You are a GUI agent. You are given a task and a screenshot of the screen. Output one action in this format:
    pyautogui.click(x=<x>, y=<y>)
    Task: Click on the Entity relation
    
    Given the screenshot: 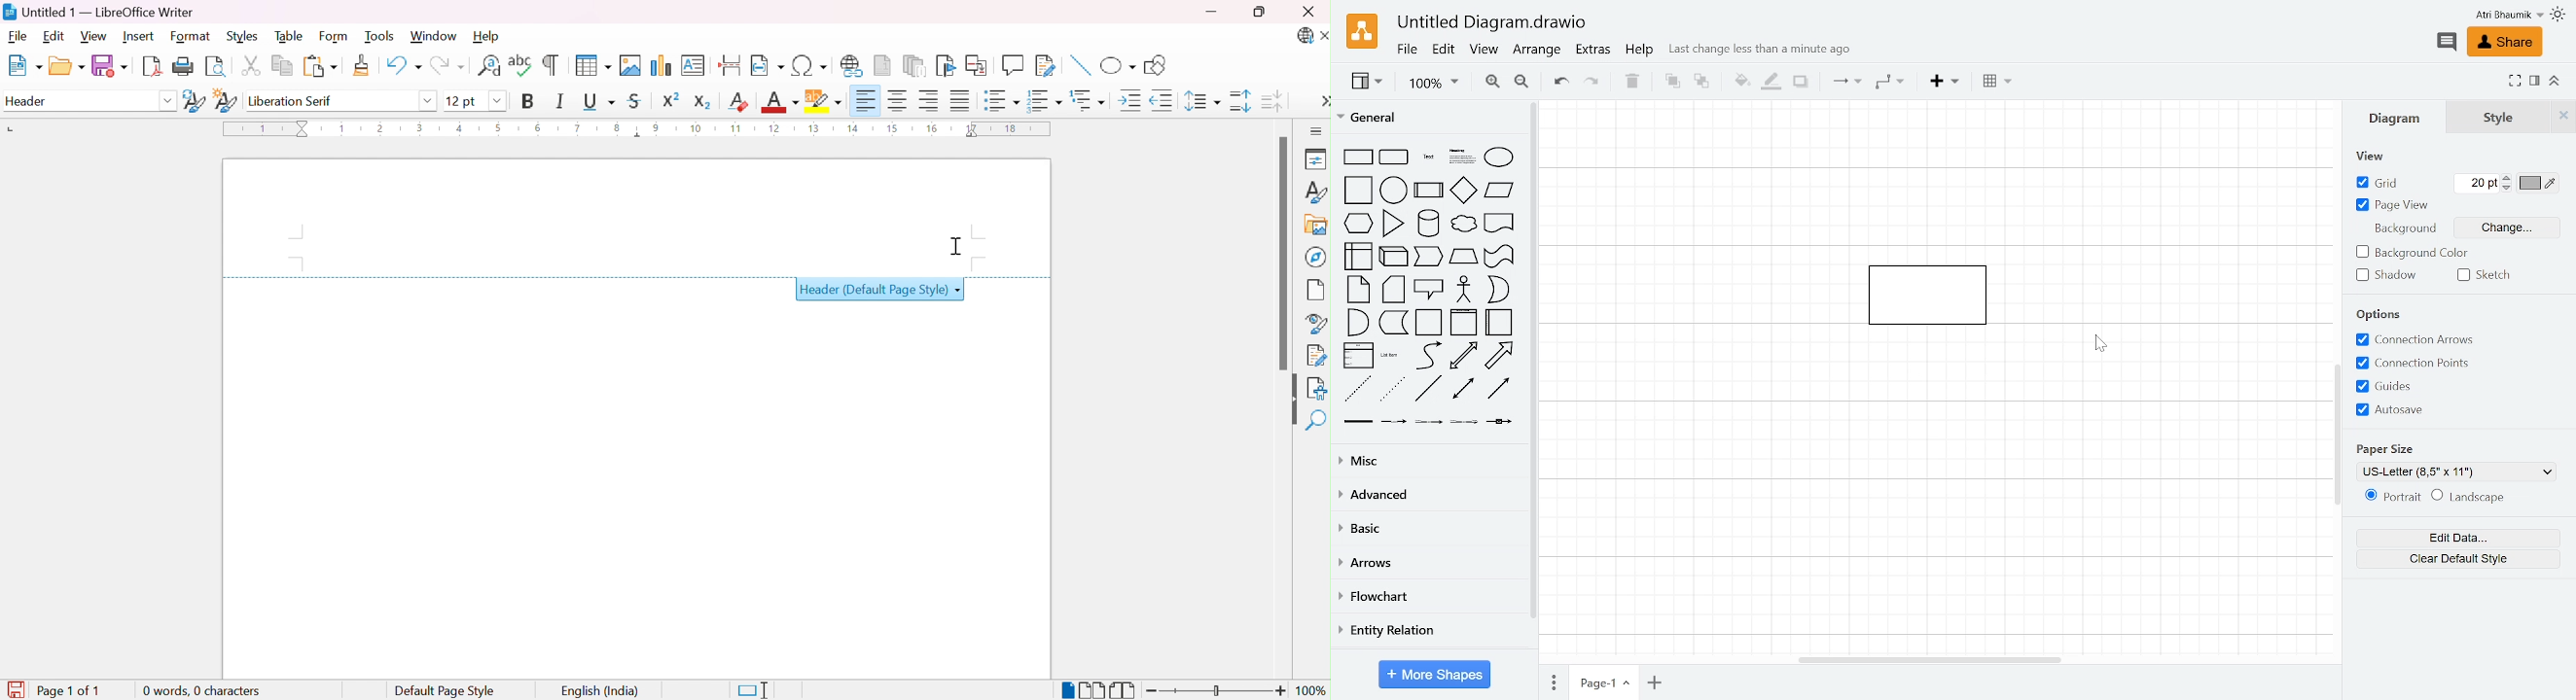 What is the action you would take?
    pyautogui.click(x=1430, y=635)
    